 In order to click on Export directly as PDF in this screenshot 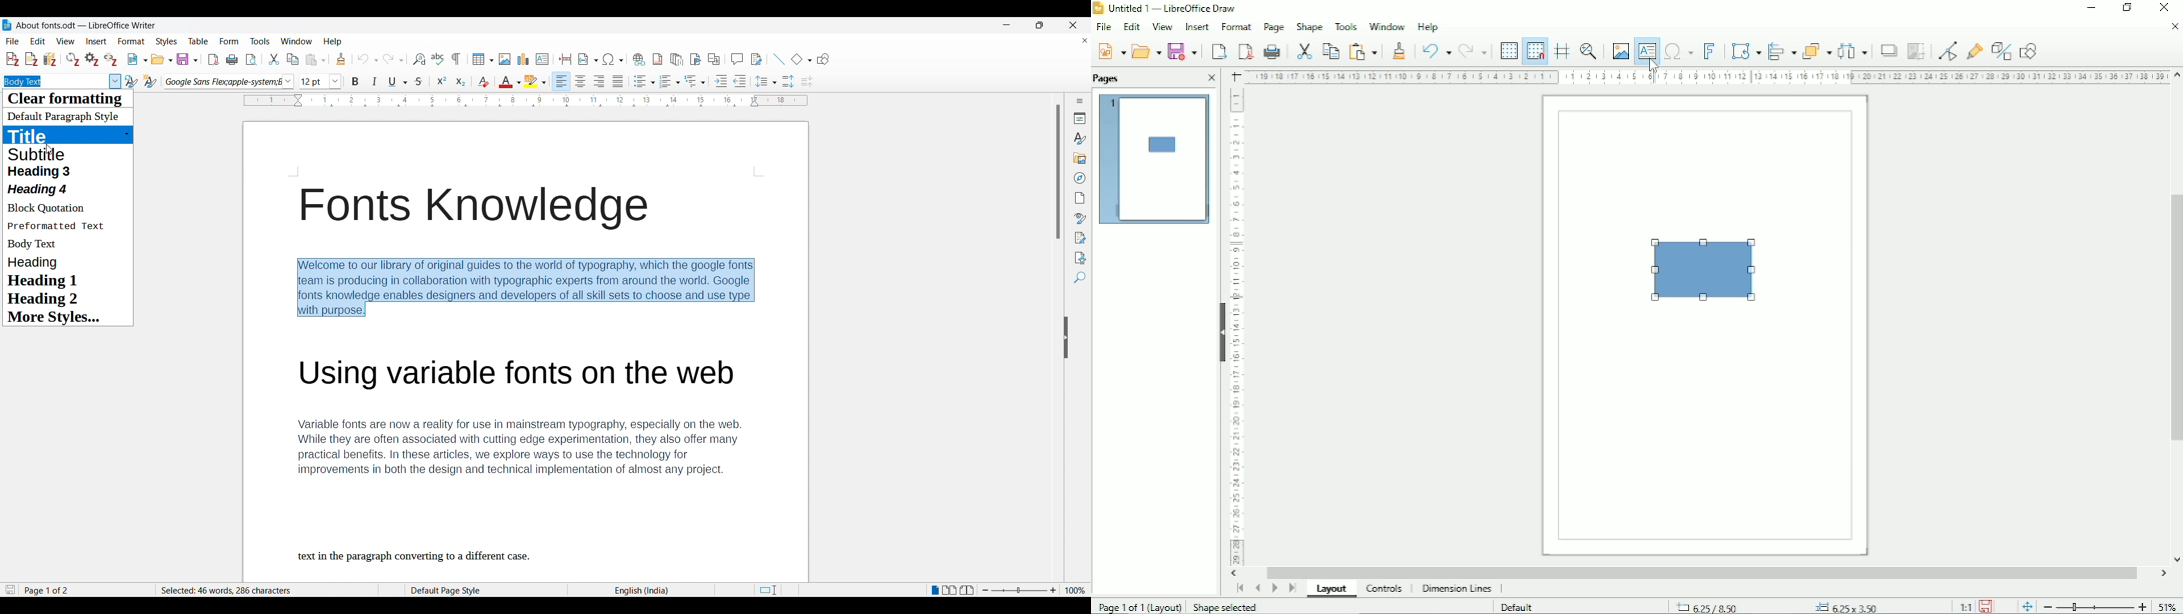, I will do `click(1245, 51)`.